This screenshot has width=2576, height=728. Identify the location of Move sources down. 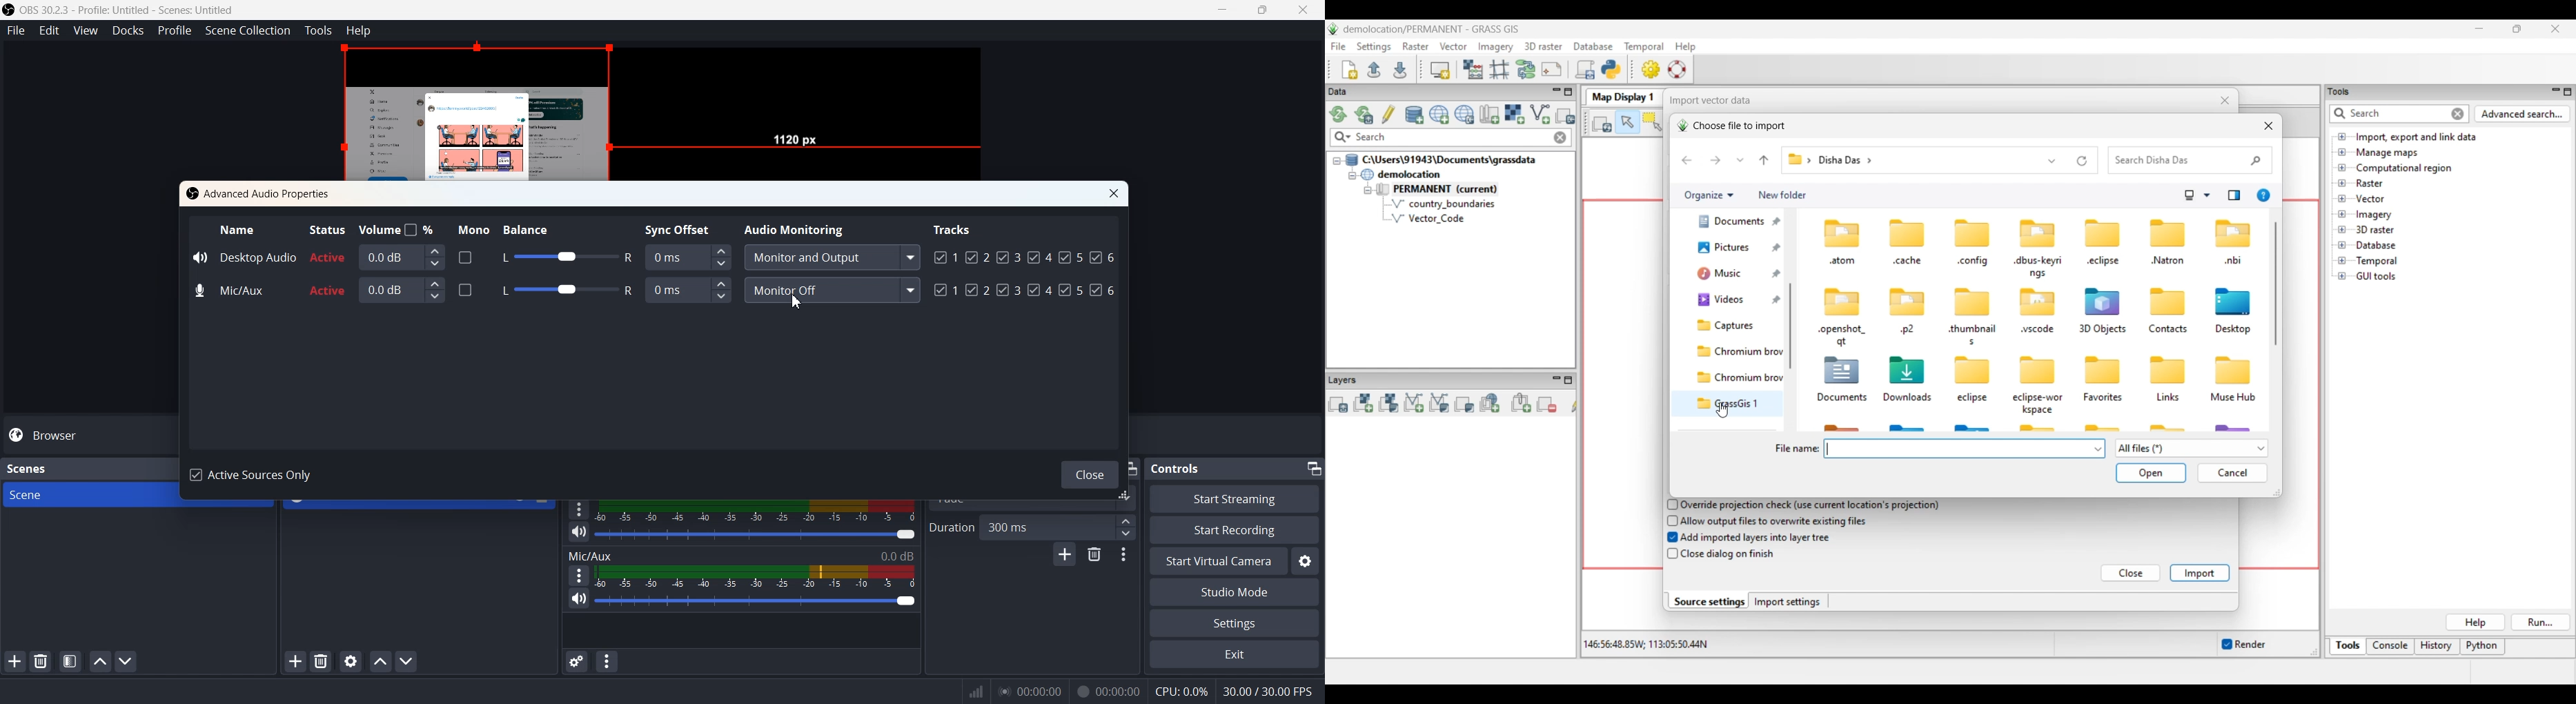
(407, 662).